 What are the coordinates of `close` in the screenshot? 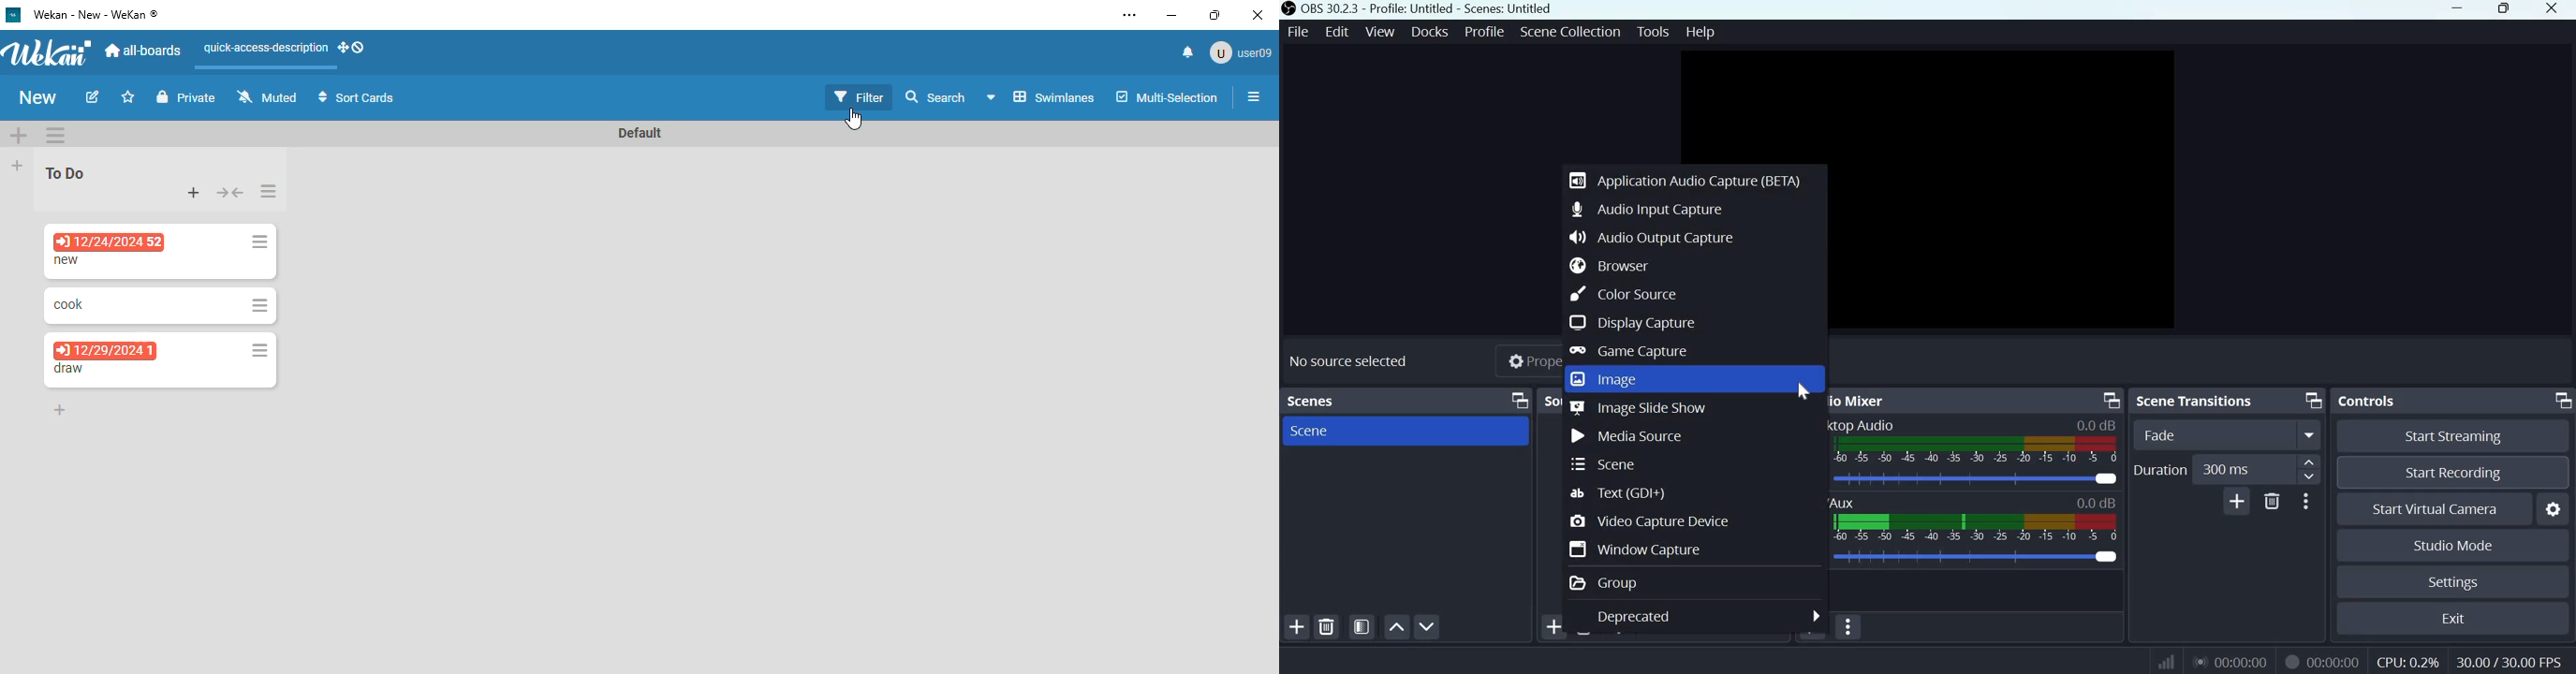 It's located at (2555, 11).